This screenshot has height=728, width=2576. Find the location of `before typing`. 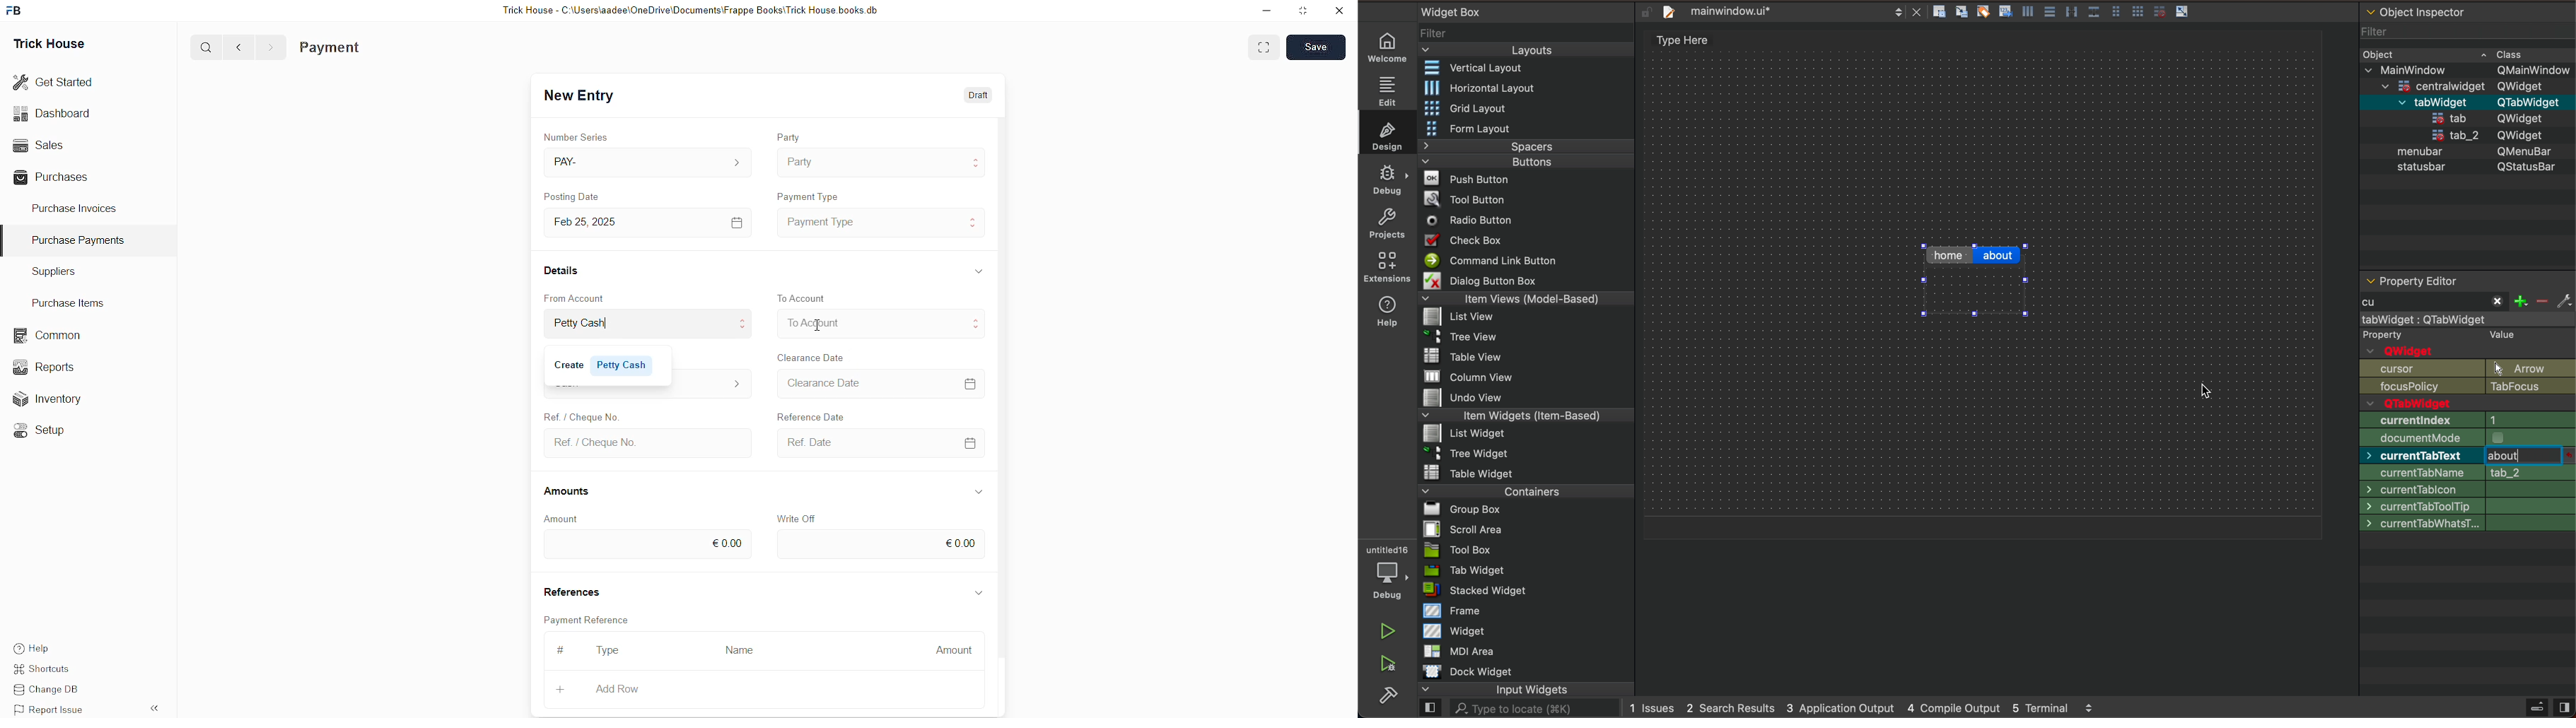

before typing is located at coordinates (2525, 455).